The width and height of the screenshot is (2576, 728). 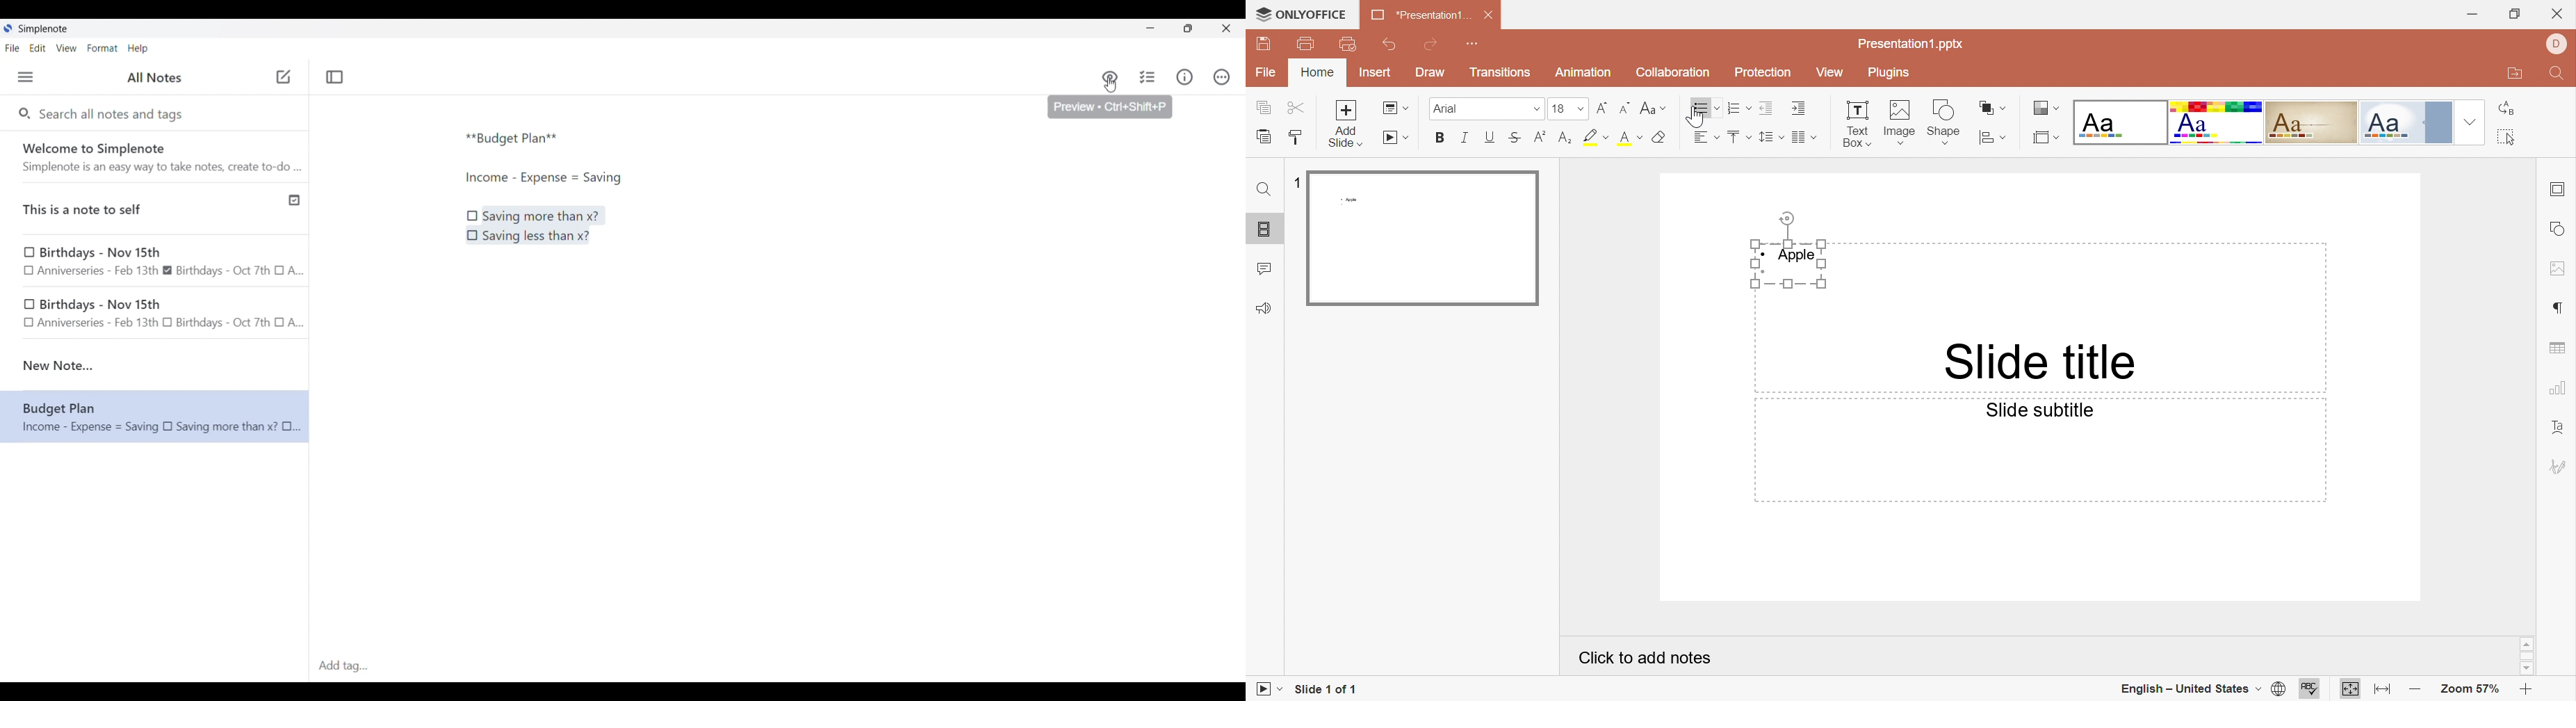 What do you see at coordinates (154, 365) in the screenshot?
I see `new note` at bounding box center [154, 365].